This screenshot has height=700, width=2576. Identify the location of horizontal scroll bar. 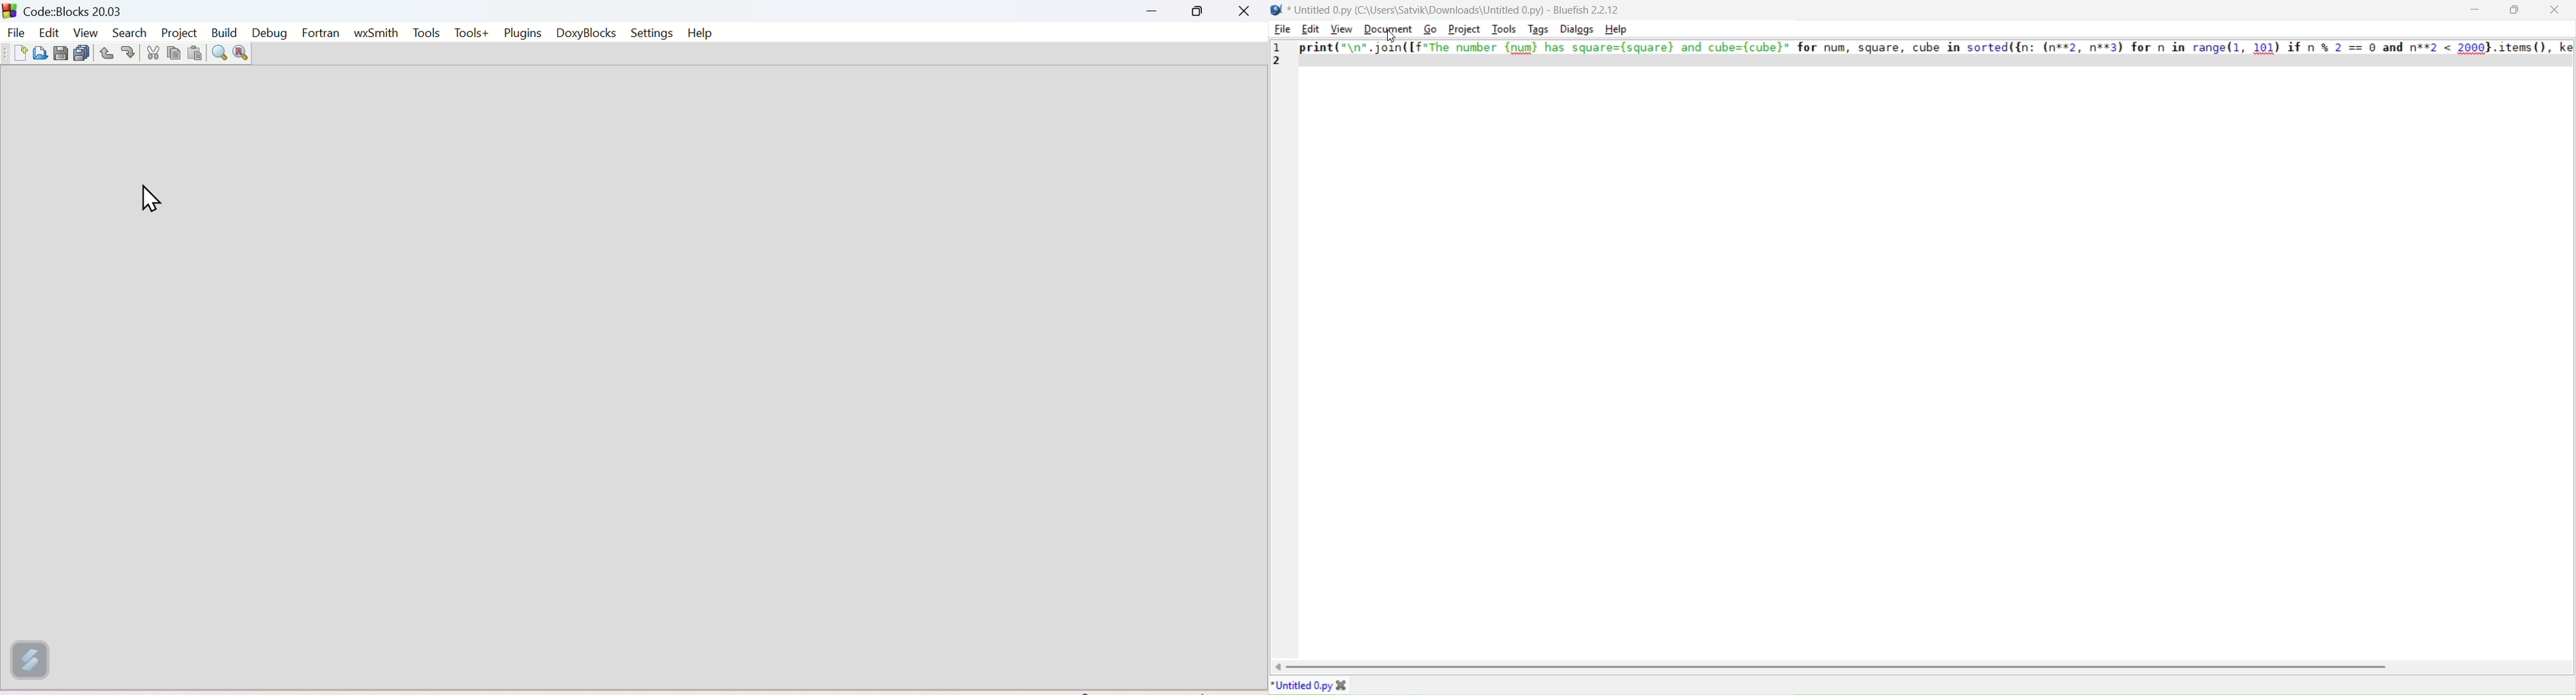
(1934, 666).